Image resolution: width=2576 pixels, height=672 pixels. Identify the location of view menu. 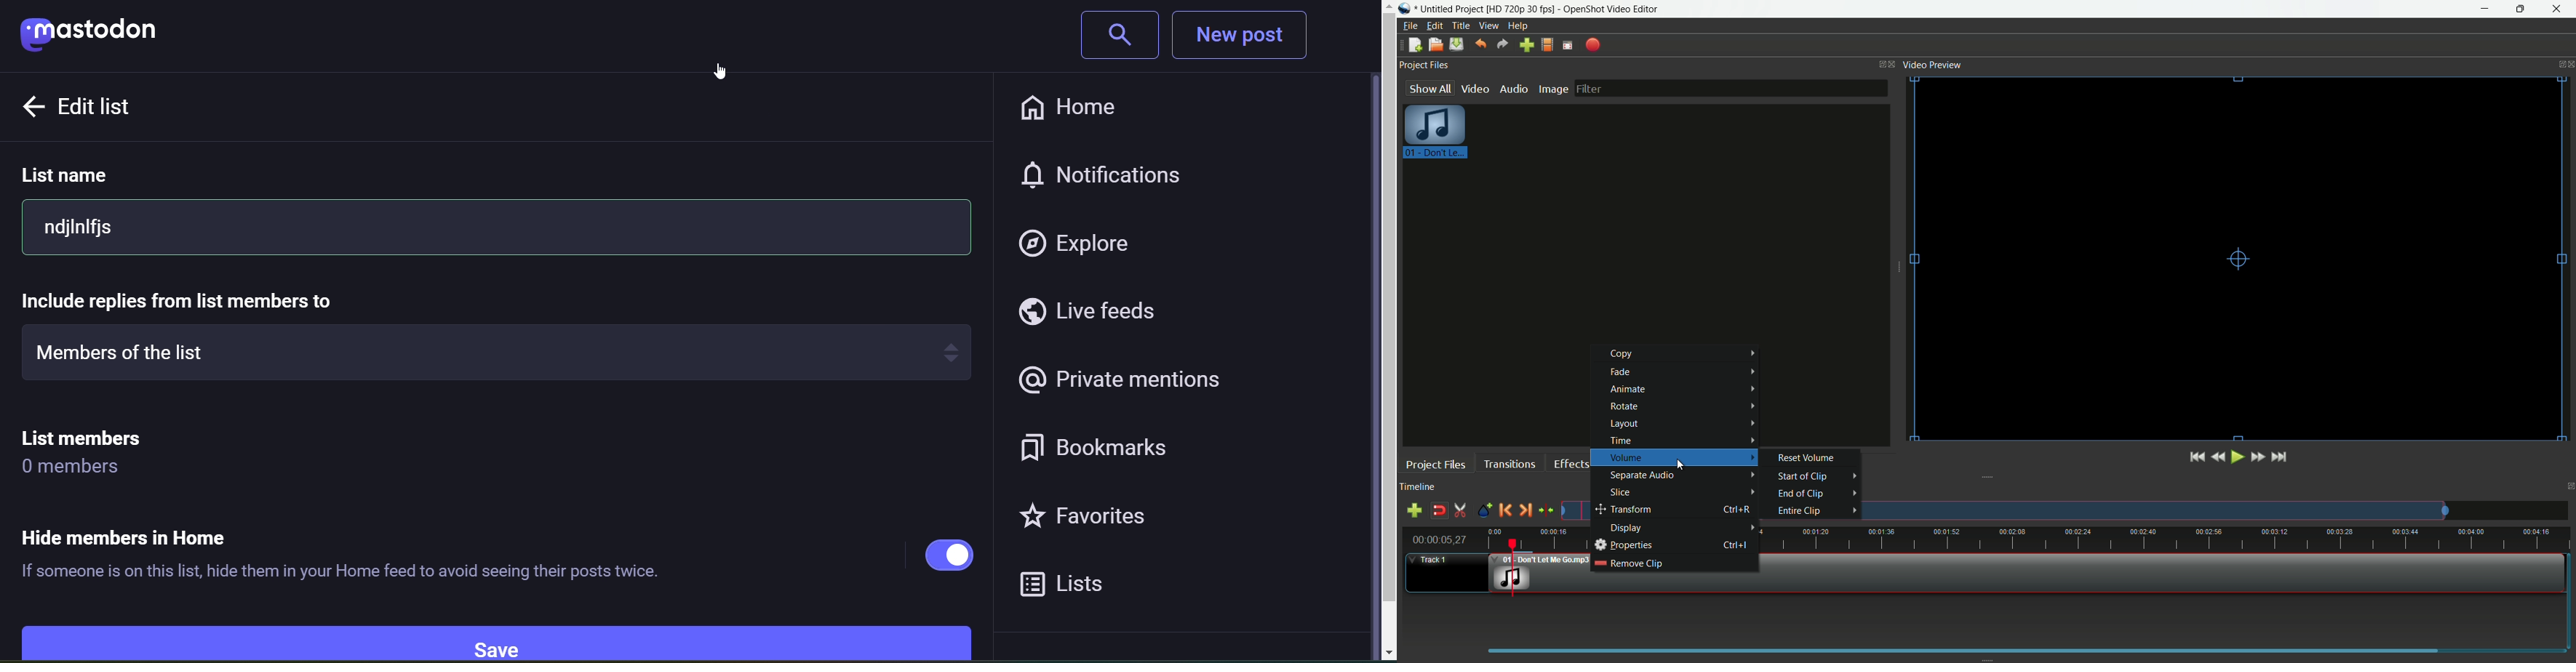
(1490, 26).